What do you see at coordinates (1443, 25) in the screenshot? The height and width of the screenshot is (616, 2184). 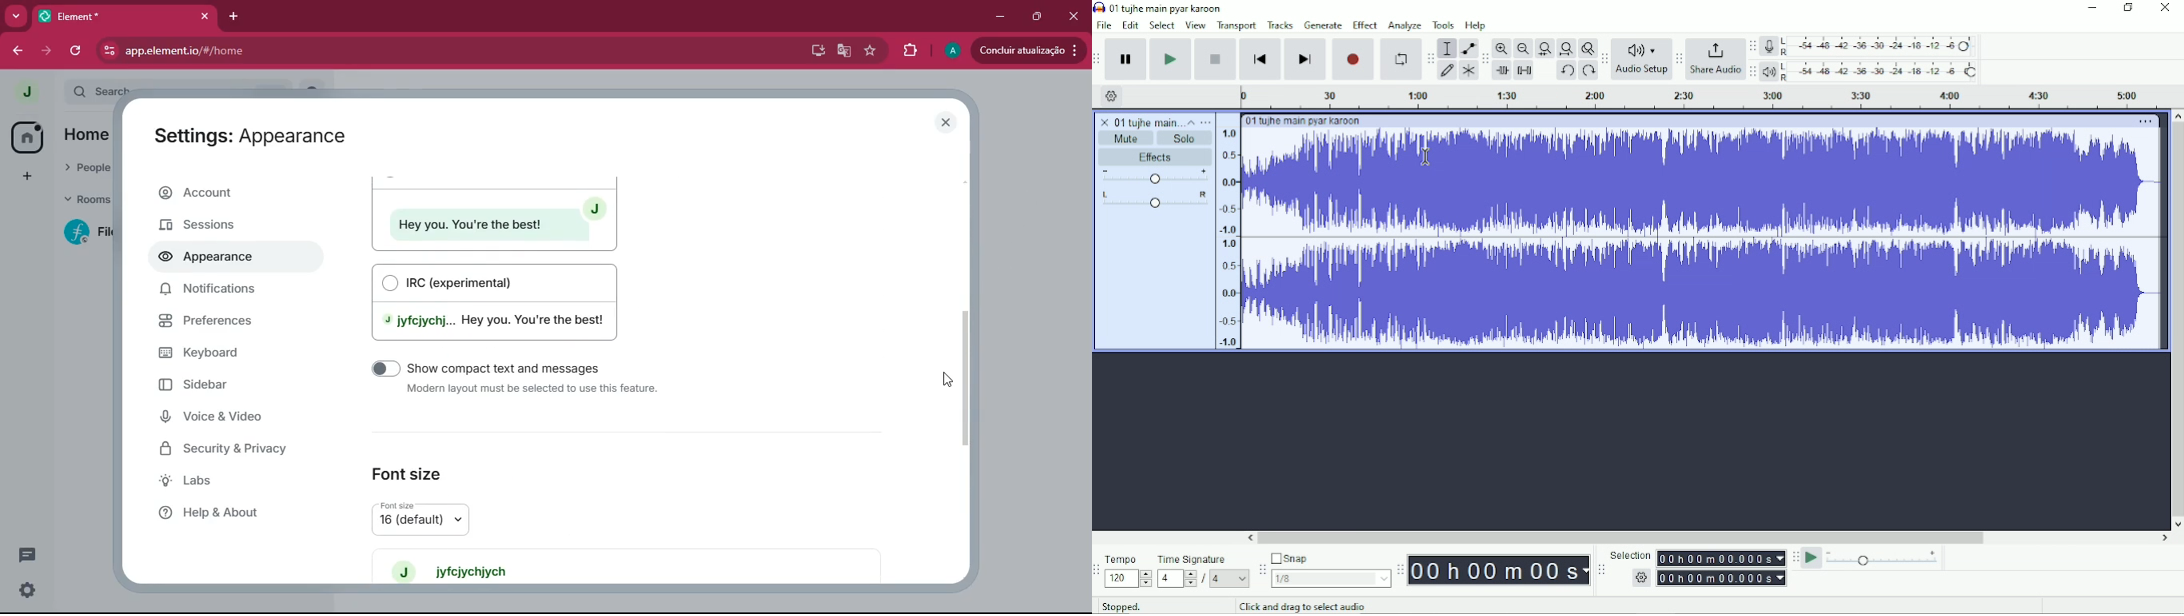 I see `Tools` at bounding box center [1443, 25].